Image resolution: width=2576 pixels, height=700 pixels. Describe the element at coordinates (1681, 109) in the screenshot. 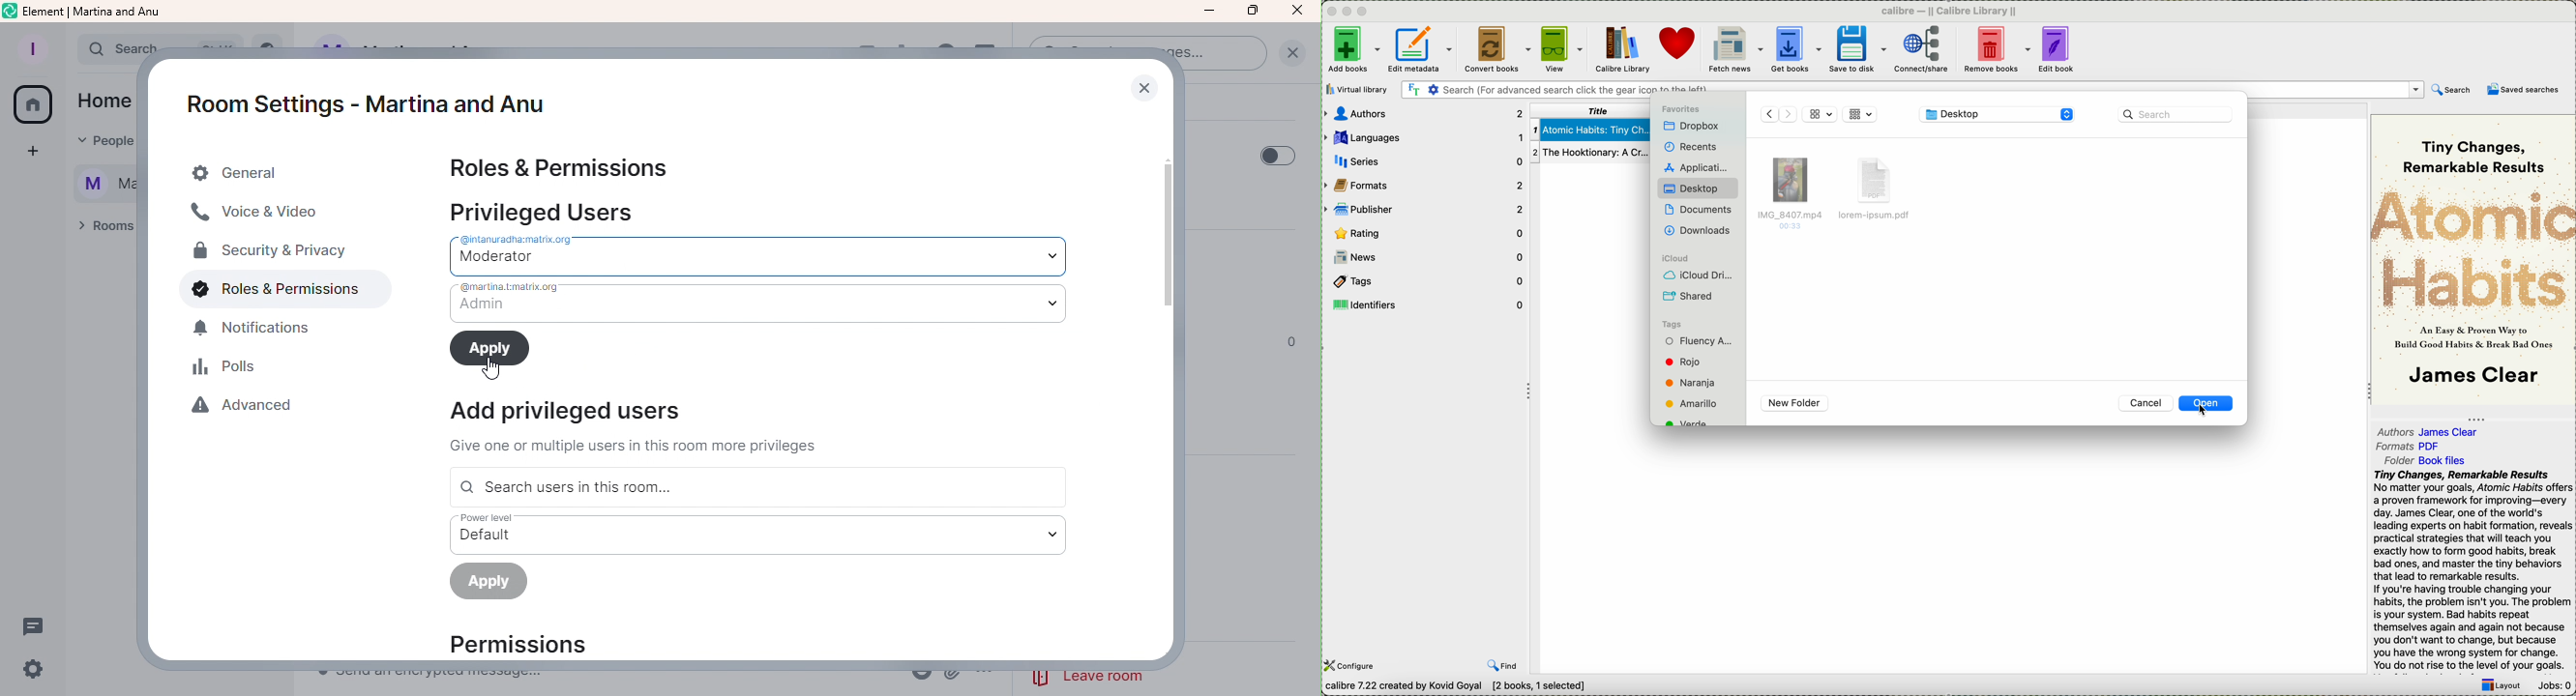

I see `favorites` at that location.